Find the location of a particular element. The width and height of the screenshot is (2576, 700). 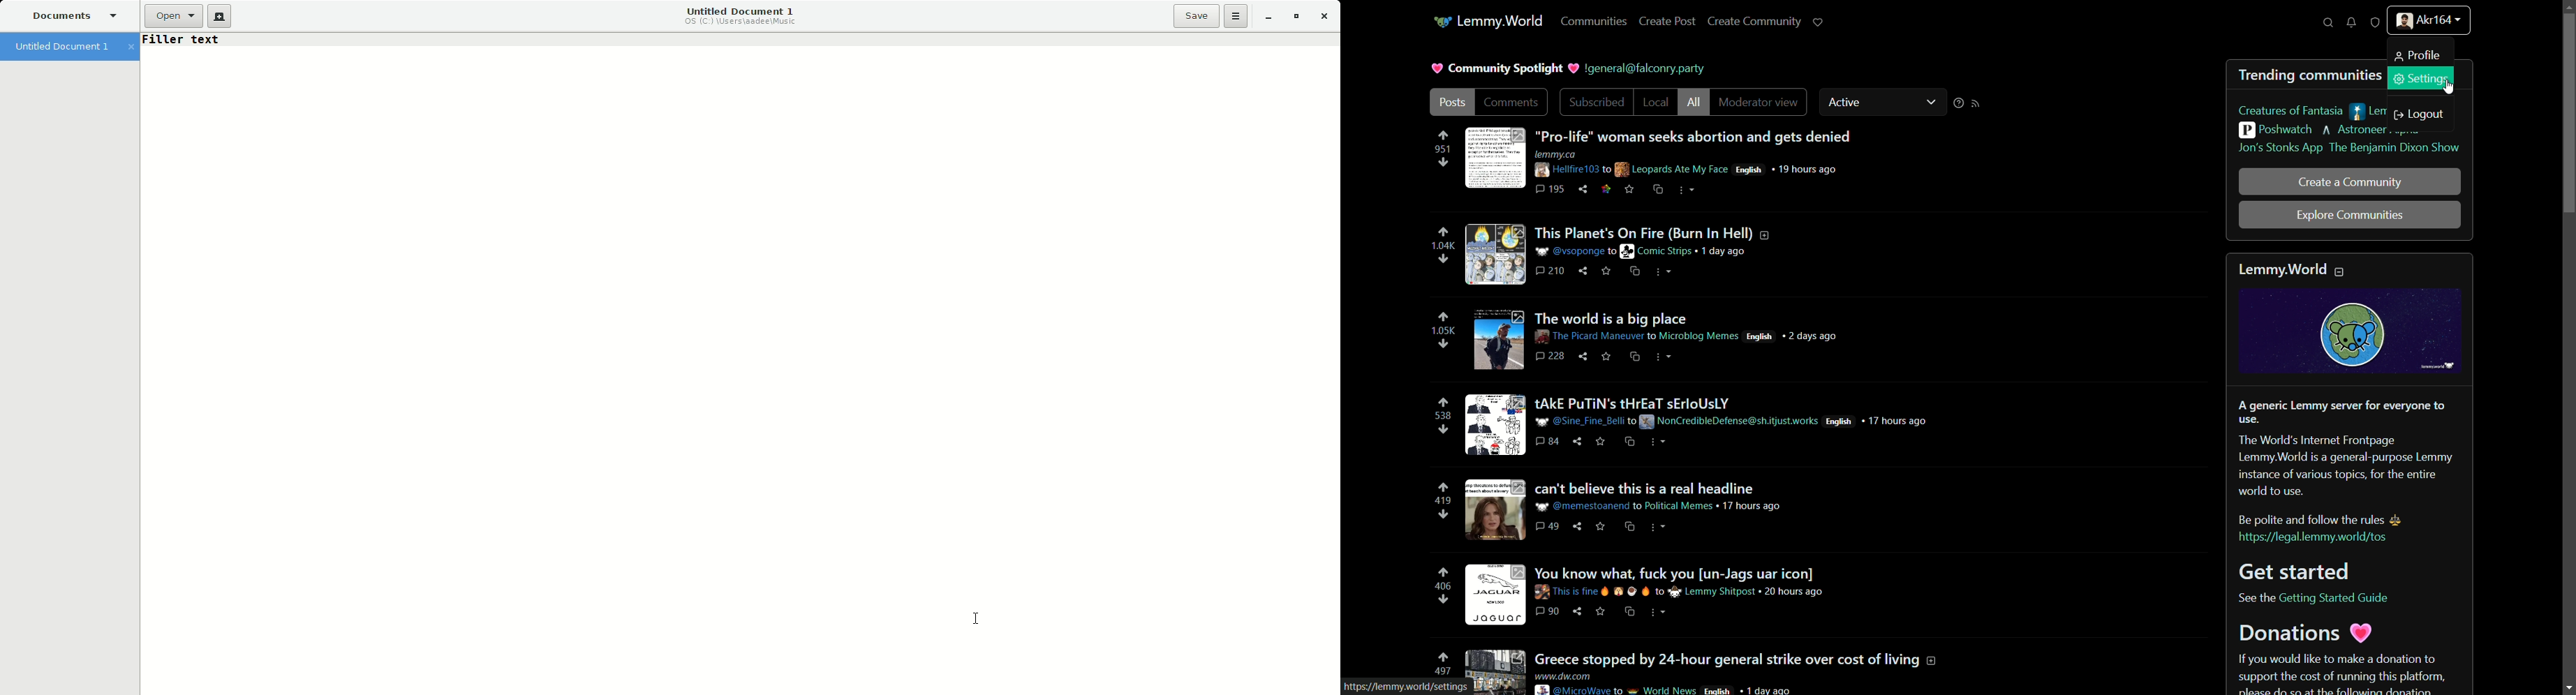

downvote is located at coordinates (1443, 259).